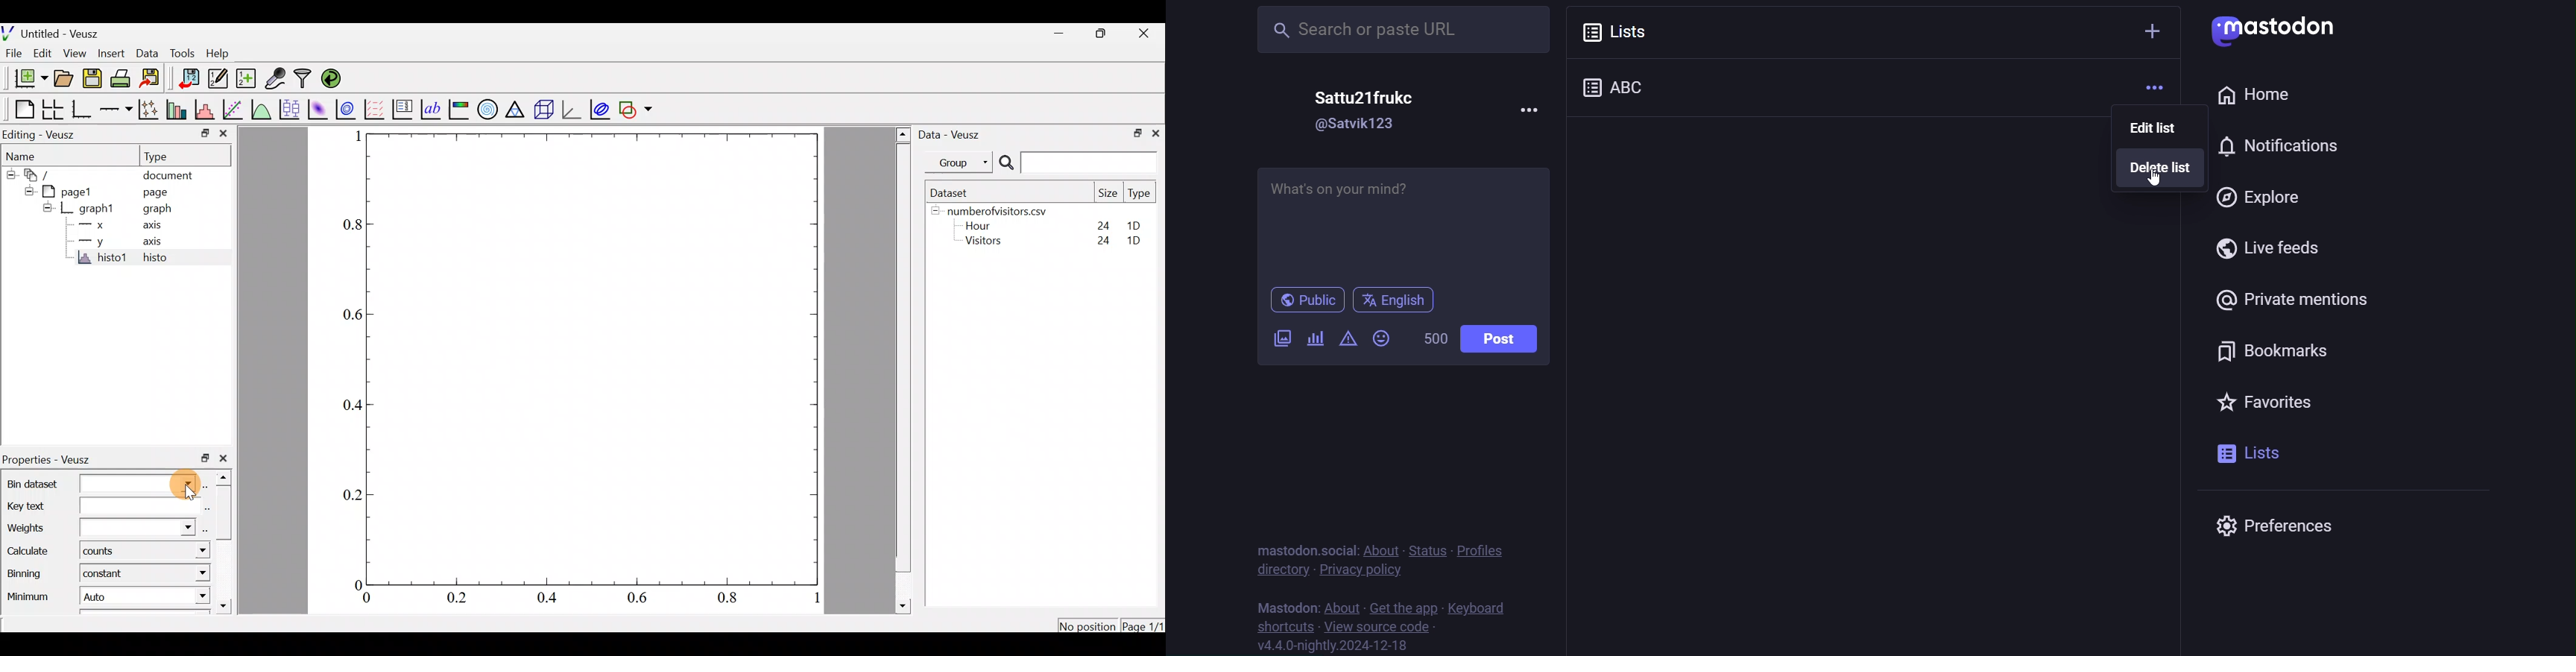  I want to click on directory, so click(1282, 570).